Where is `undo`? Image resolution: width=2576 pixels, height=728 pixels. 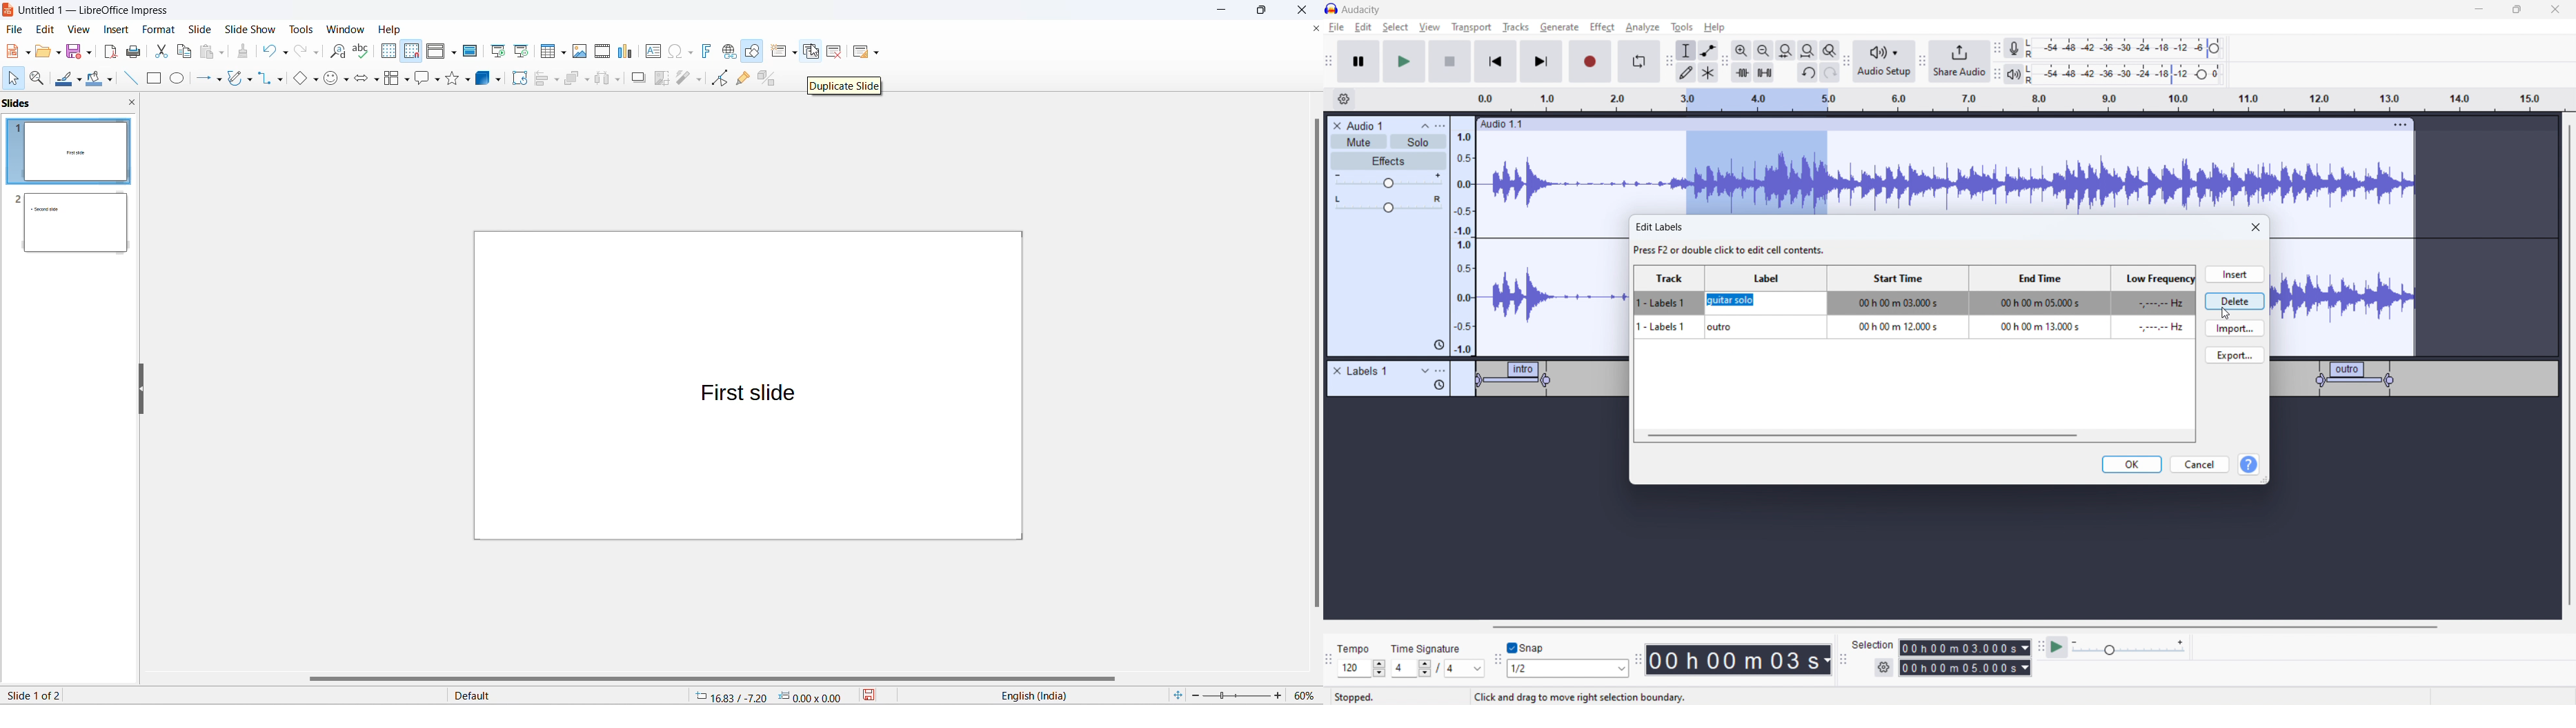
undo is located at coordinates (266, 50).